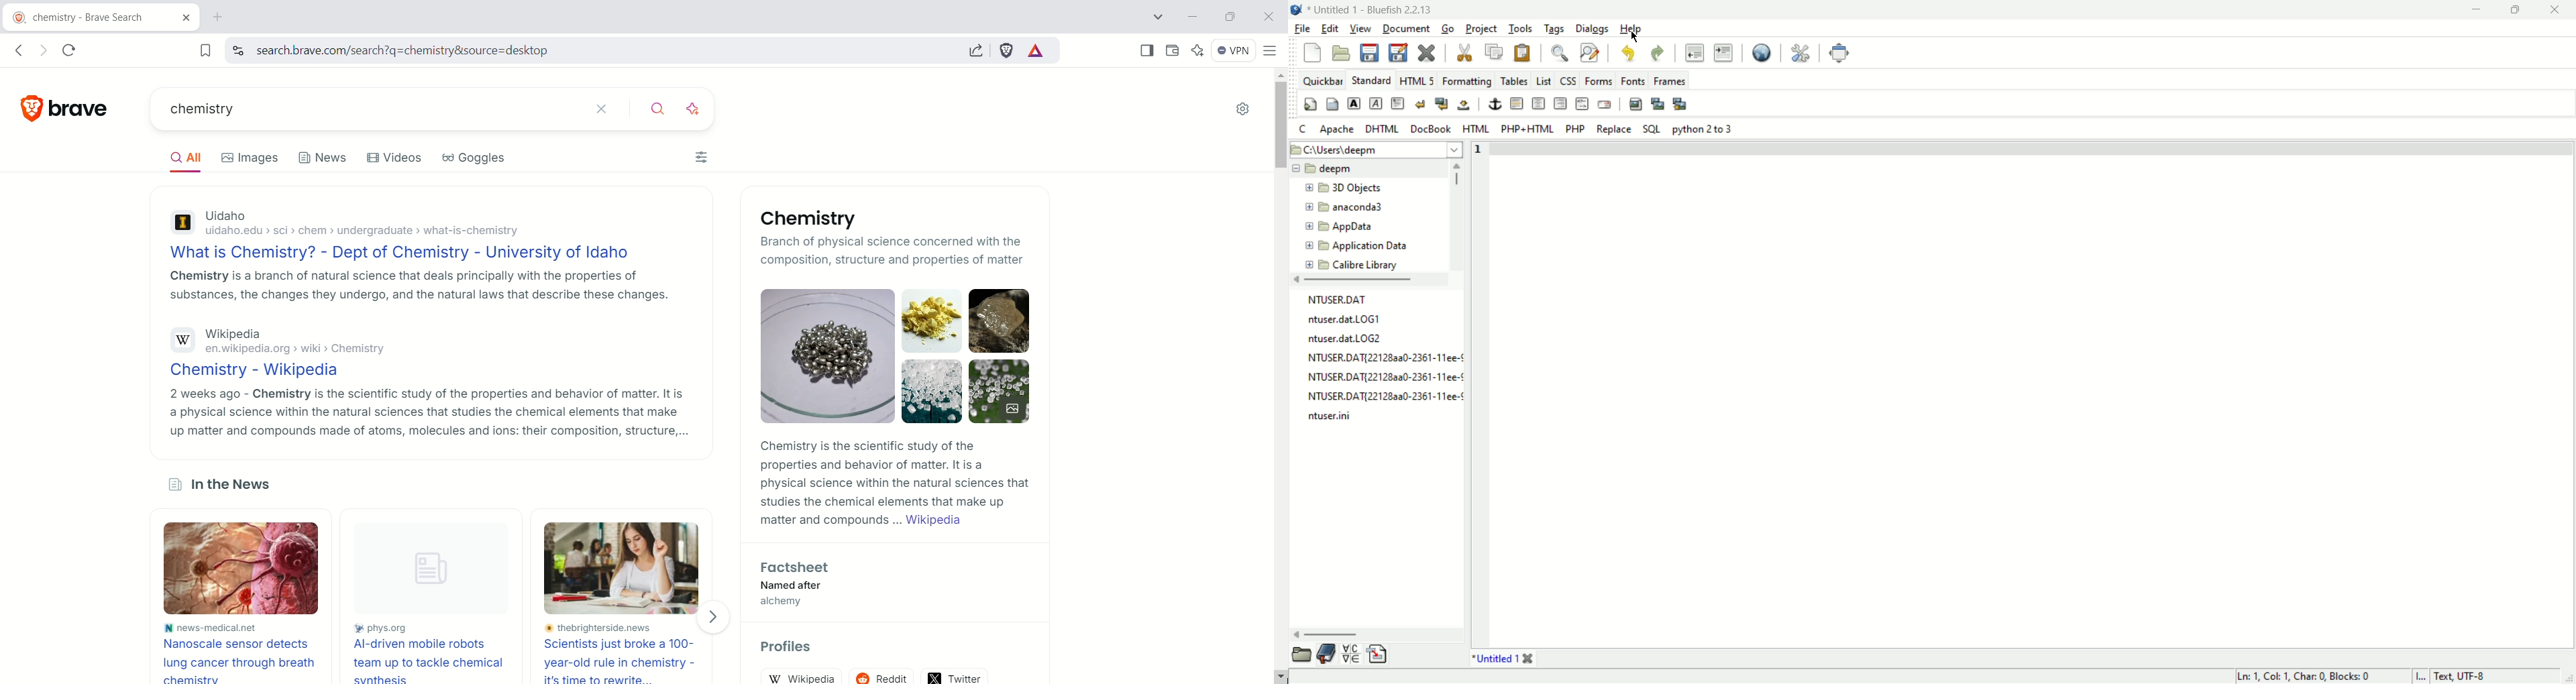  I want to click on multi thumbnail, so click(1682, 105).